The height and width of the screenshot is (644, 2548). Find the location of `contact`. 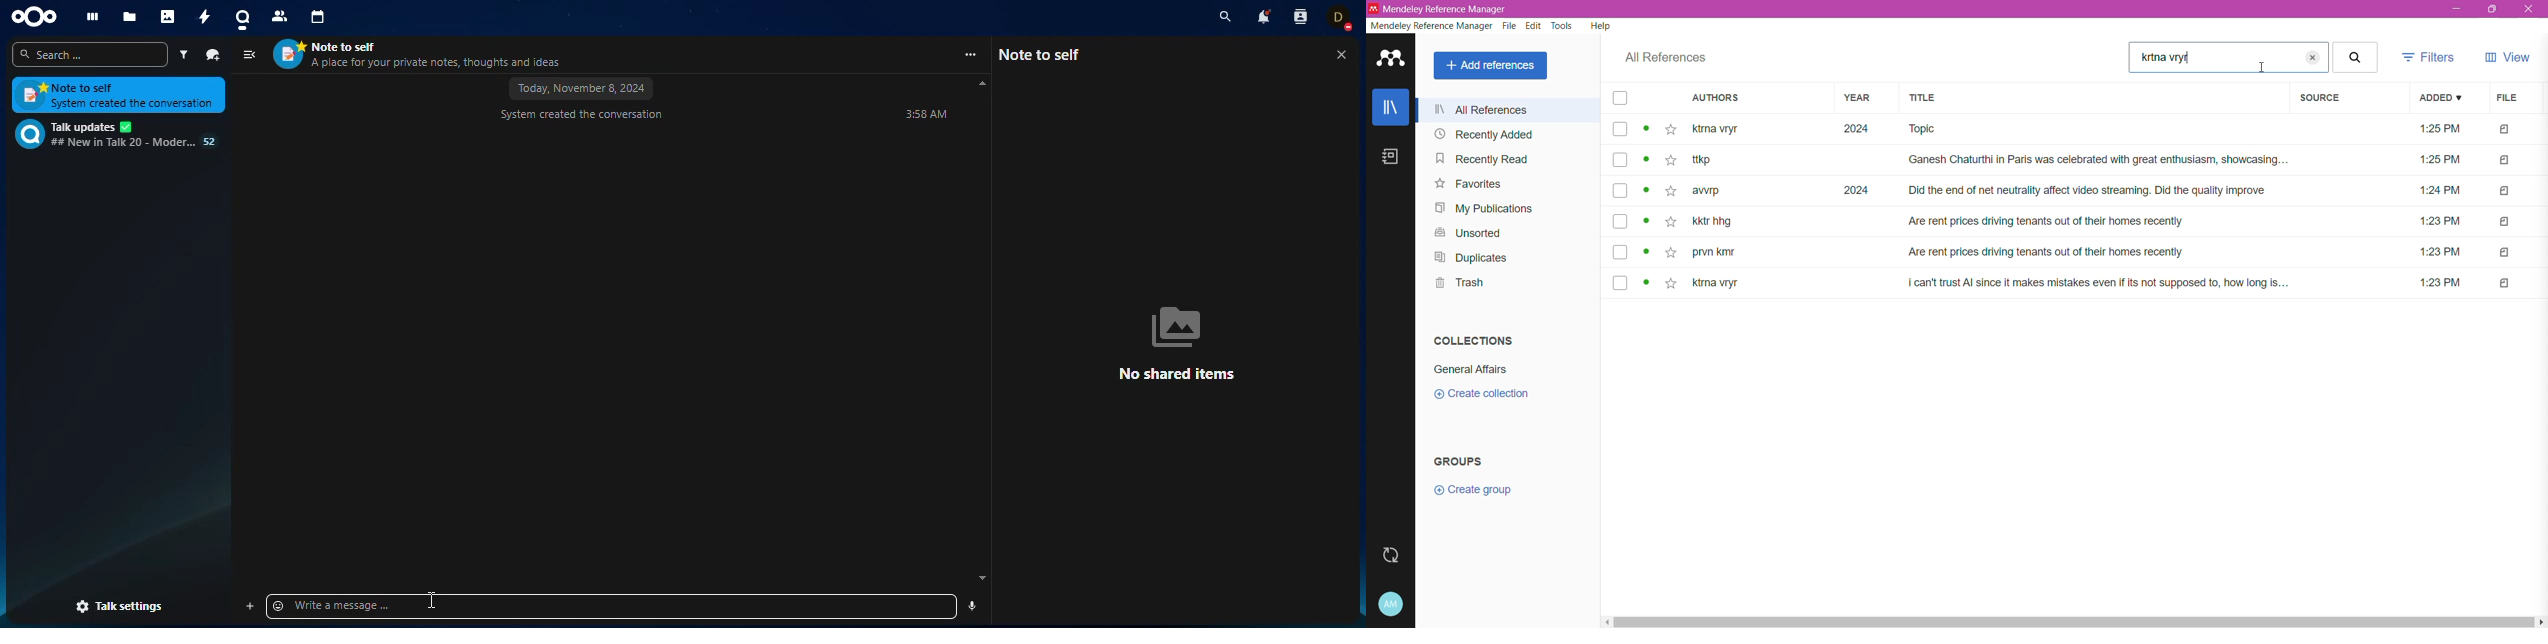

contact is located at coordinates (424, 54).